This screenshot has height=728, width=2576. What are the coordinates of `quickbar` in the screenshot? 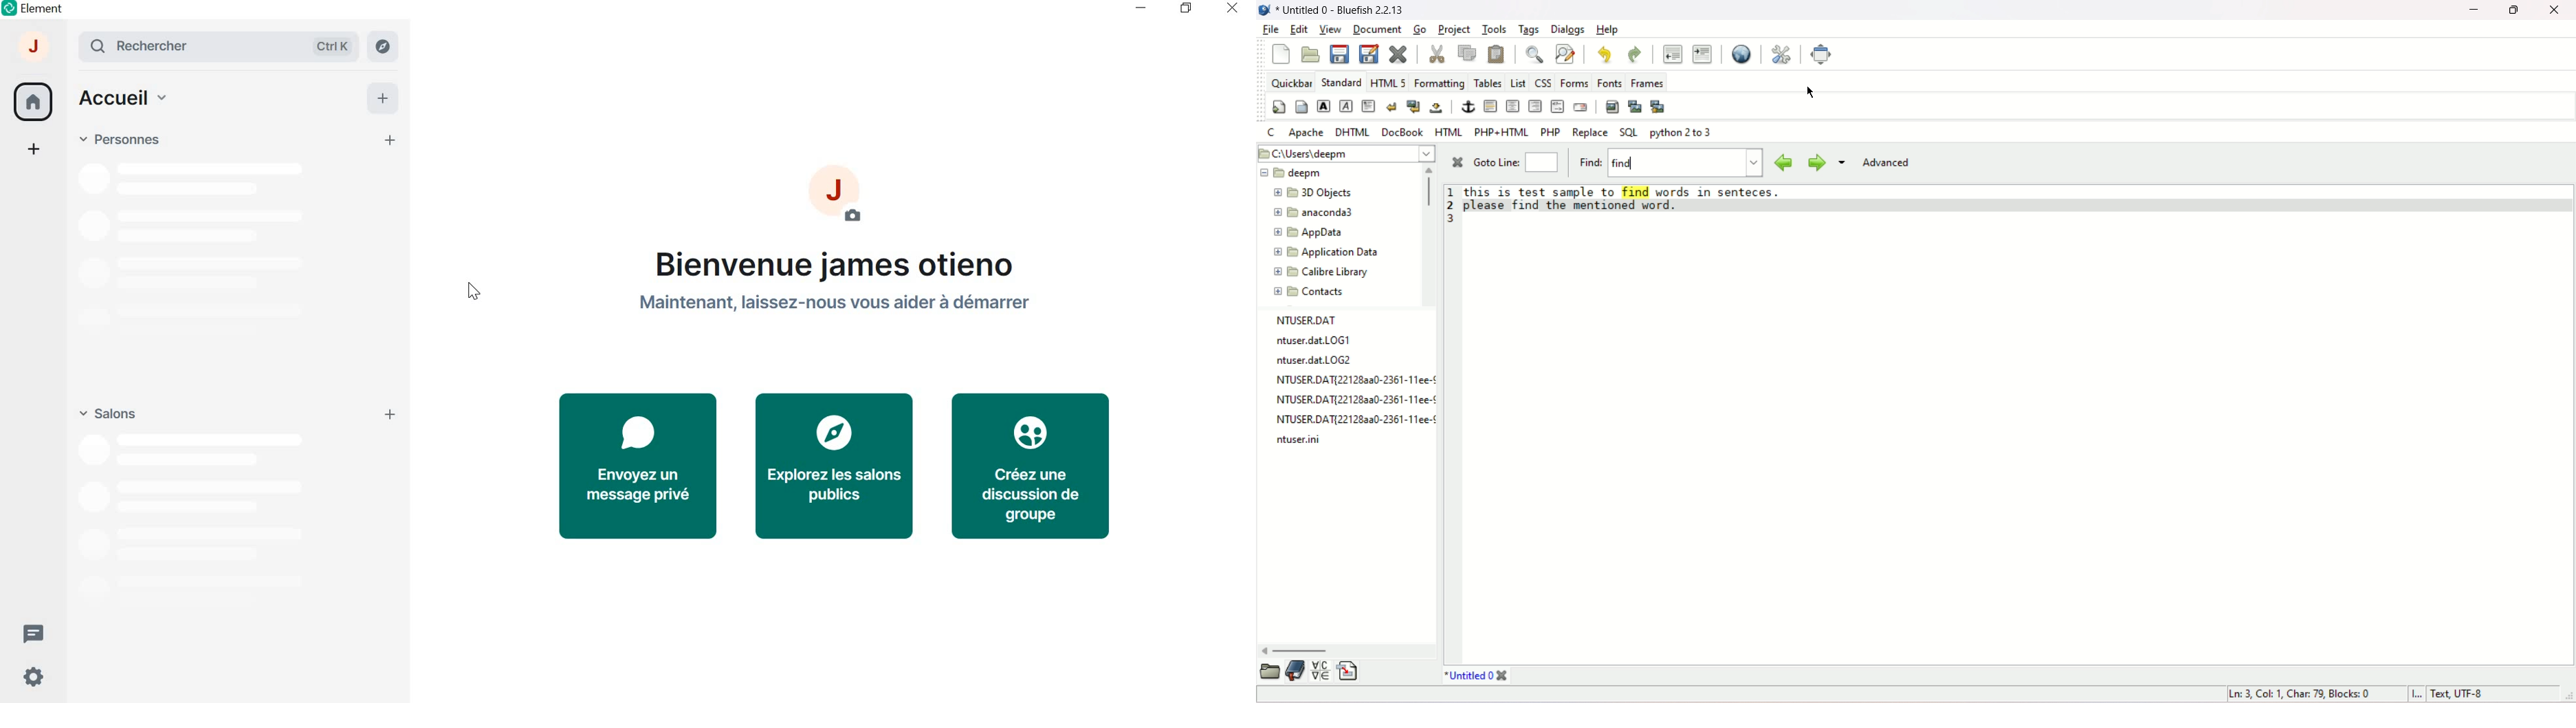 It's located at (1292, 83).